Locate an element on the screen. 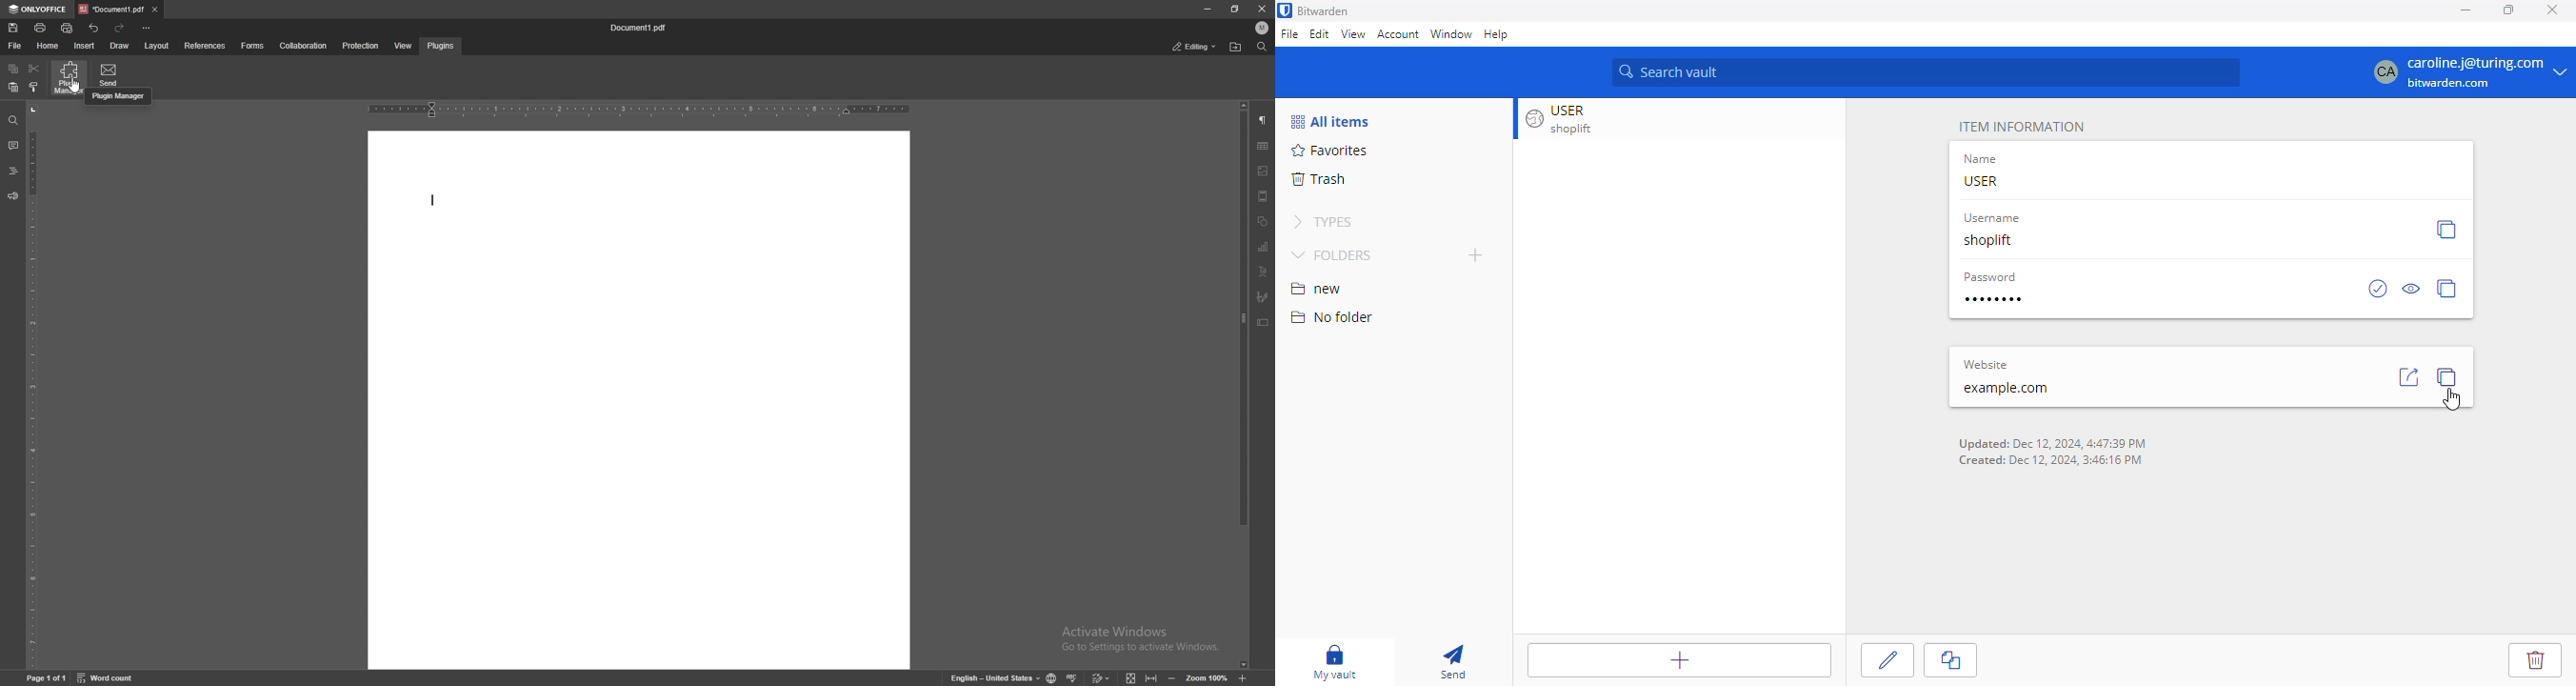 Image resolution: width=2576 pixels, height=700 pixels. types is located at coordinates (1323, 220).